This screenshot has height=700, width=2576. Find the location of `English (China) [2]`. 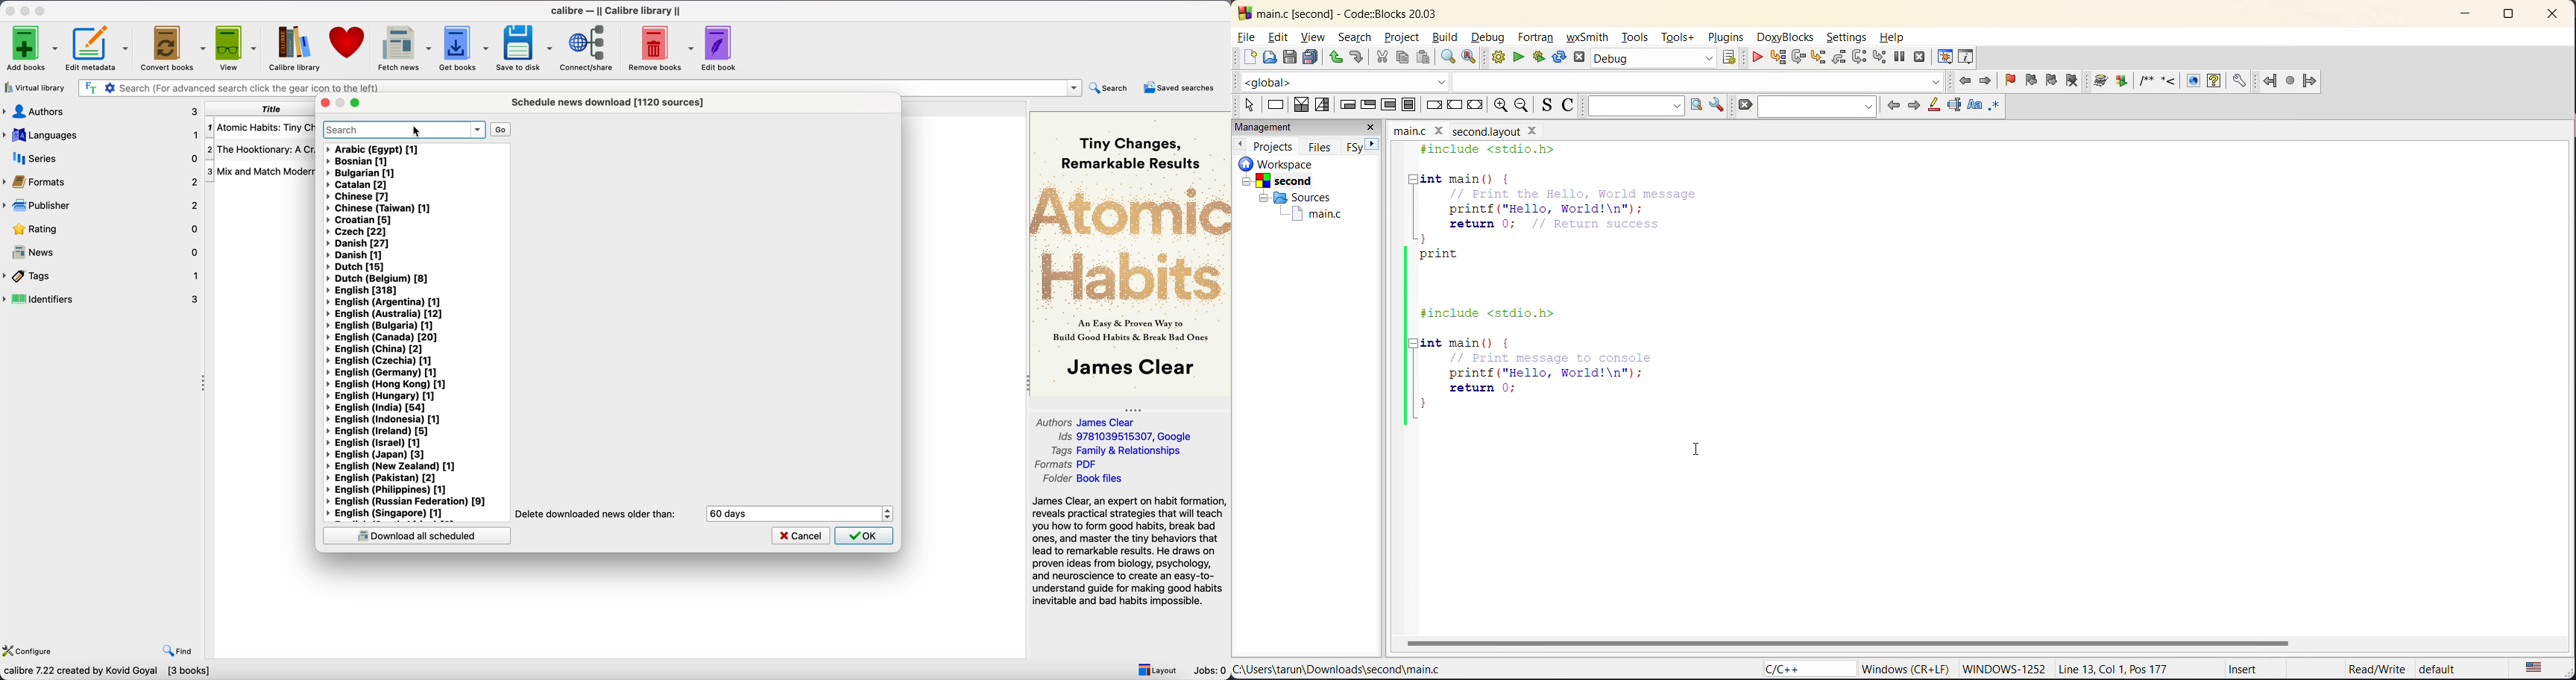

English (China) [2] is located at coordinates (374, 349).